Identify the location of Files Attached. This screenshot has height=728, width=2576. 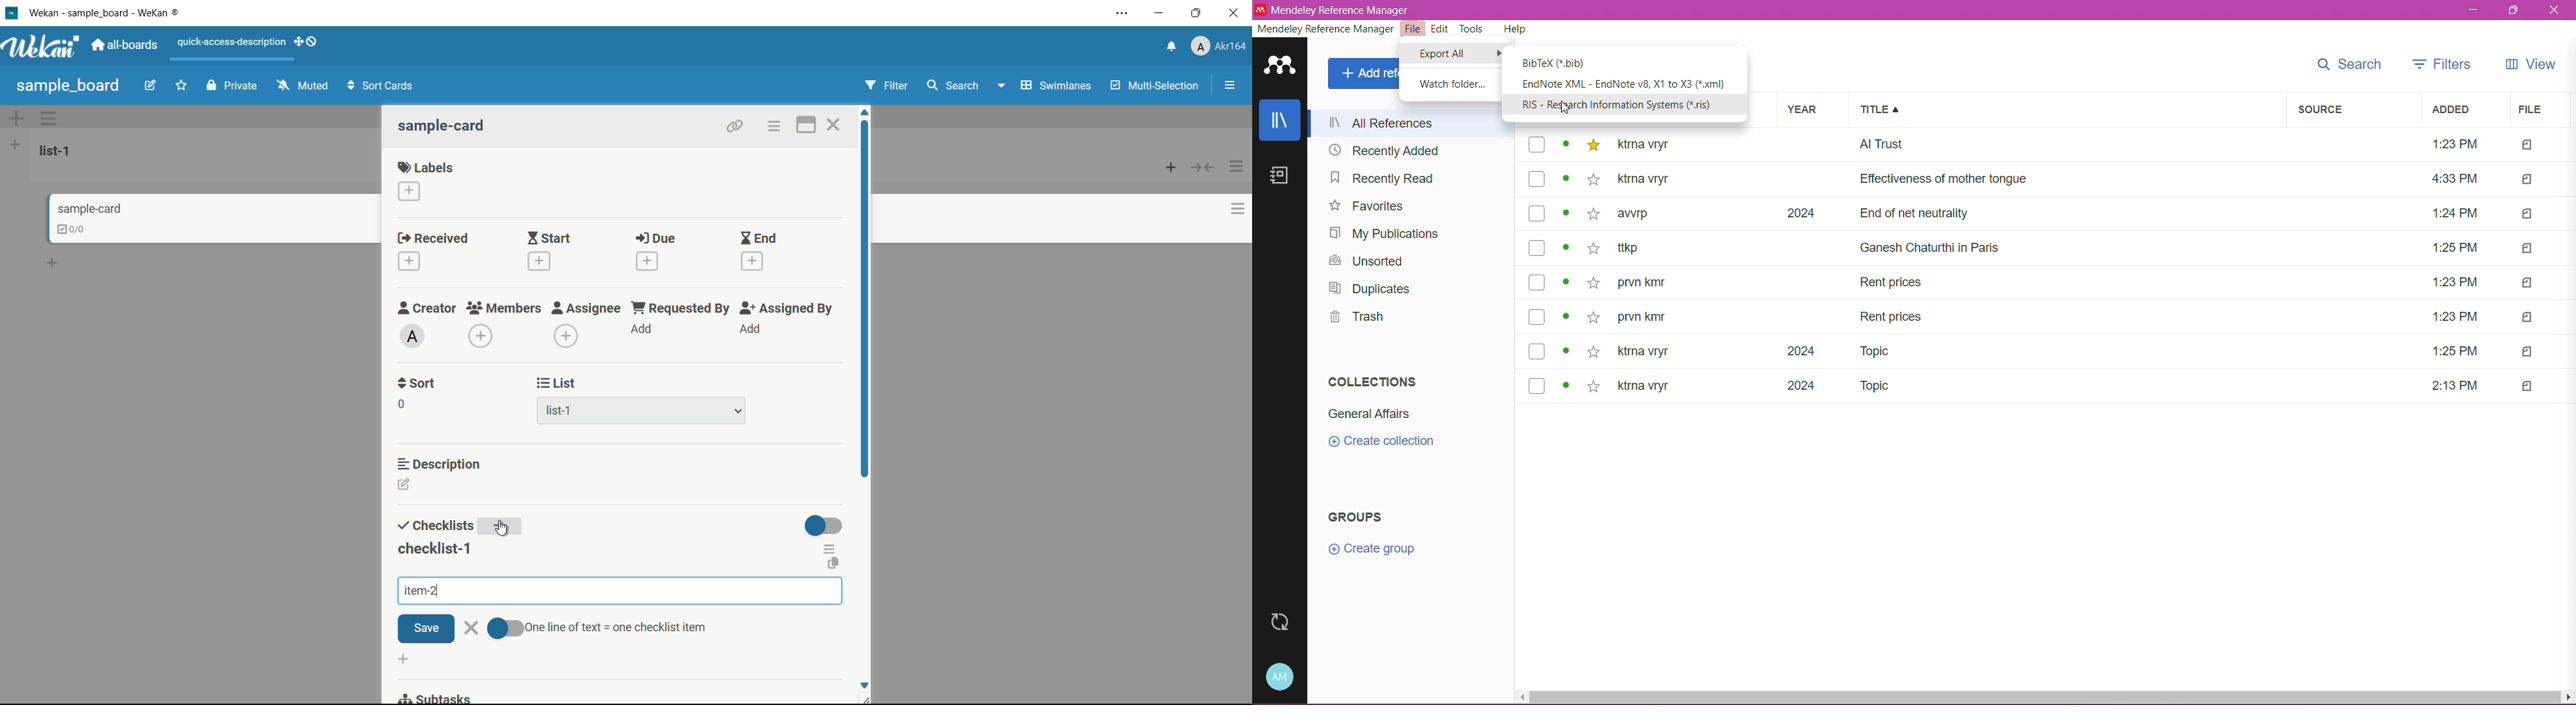
(2540, 264).